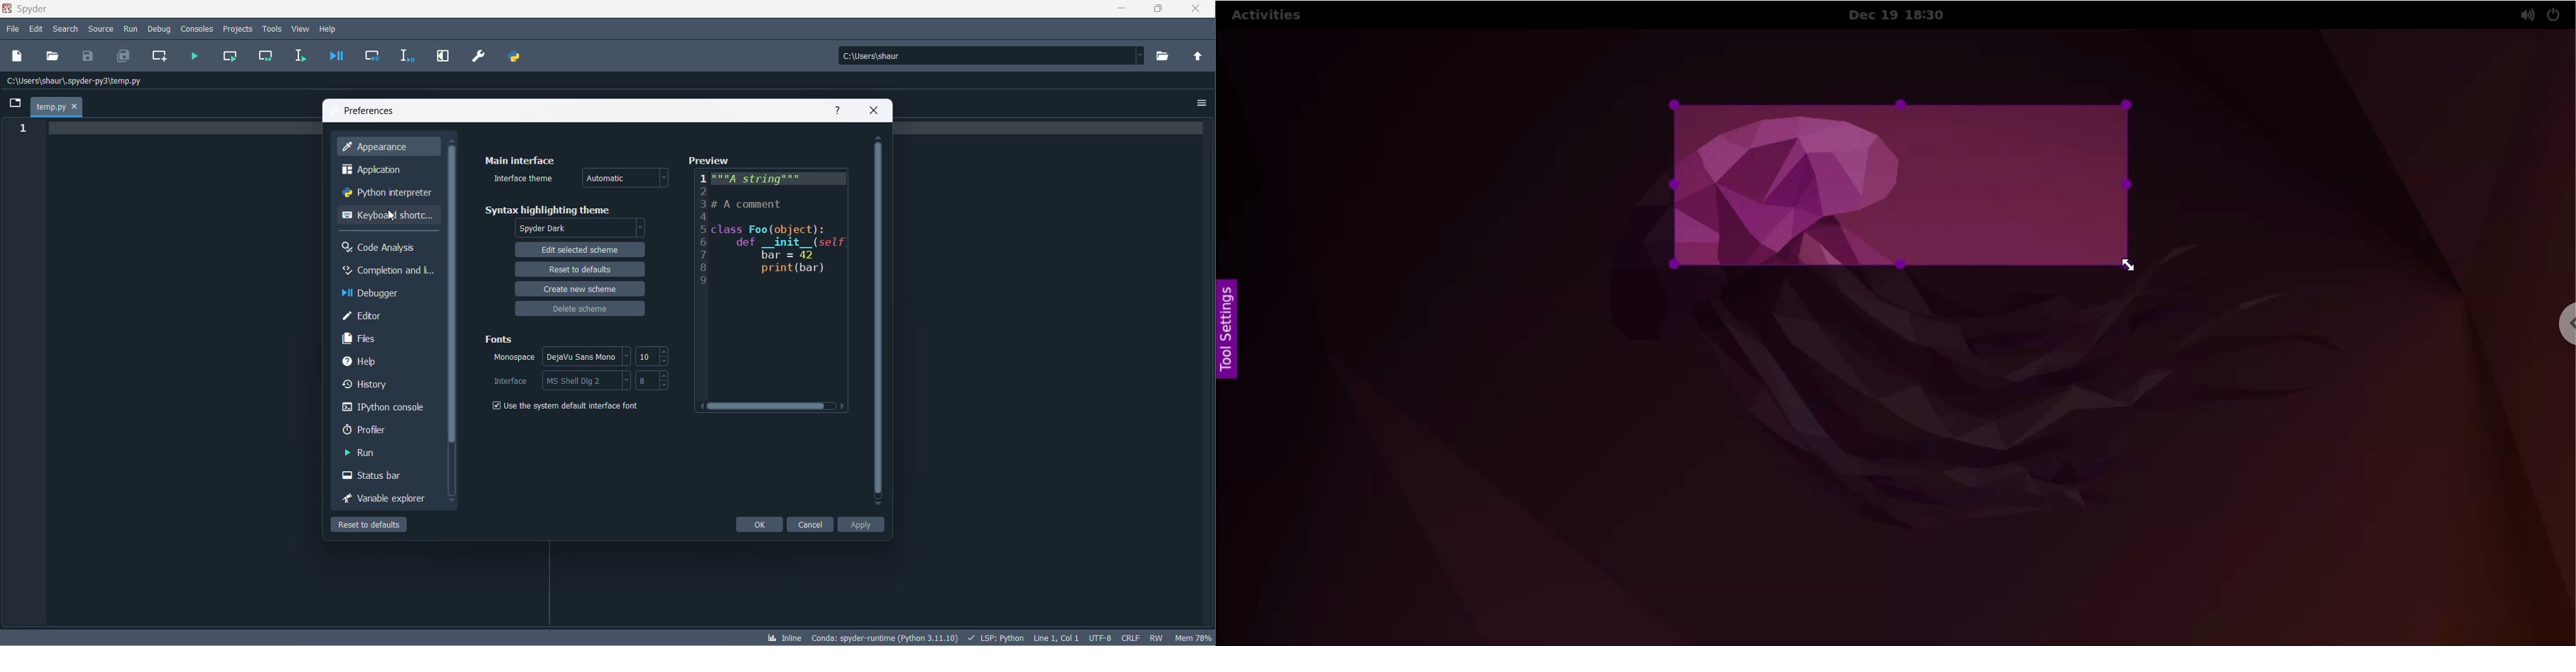 This screenshot has height=672, width=2576. I want to click on interface font size, so click(645, 380).